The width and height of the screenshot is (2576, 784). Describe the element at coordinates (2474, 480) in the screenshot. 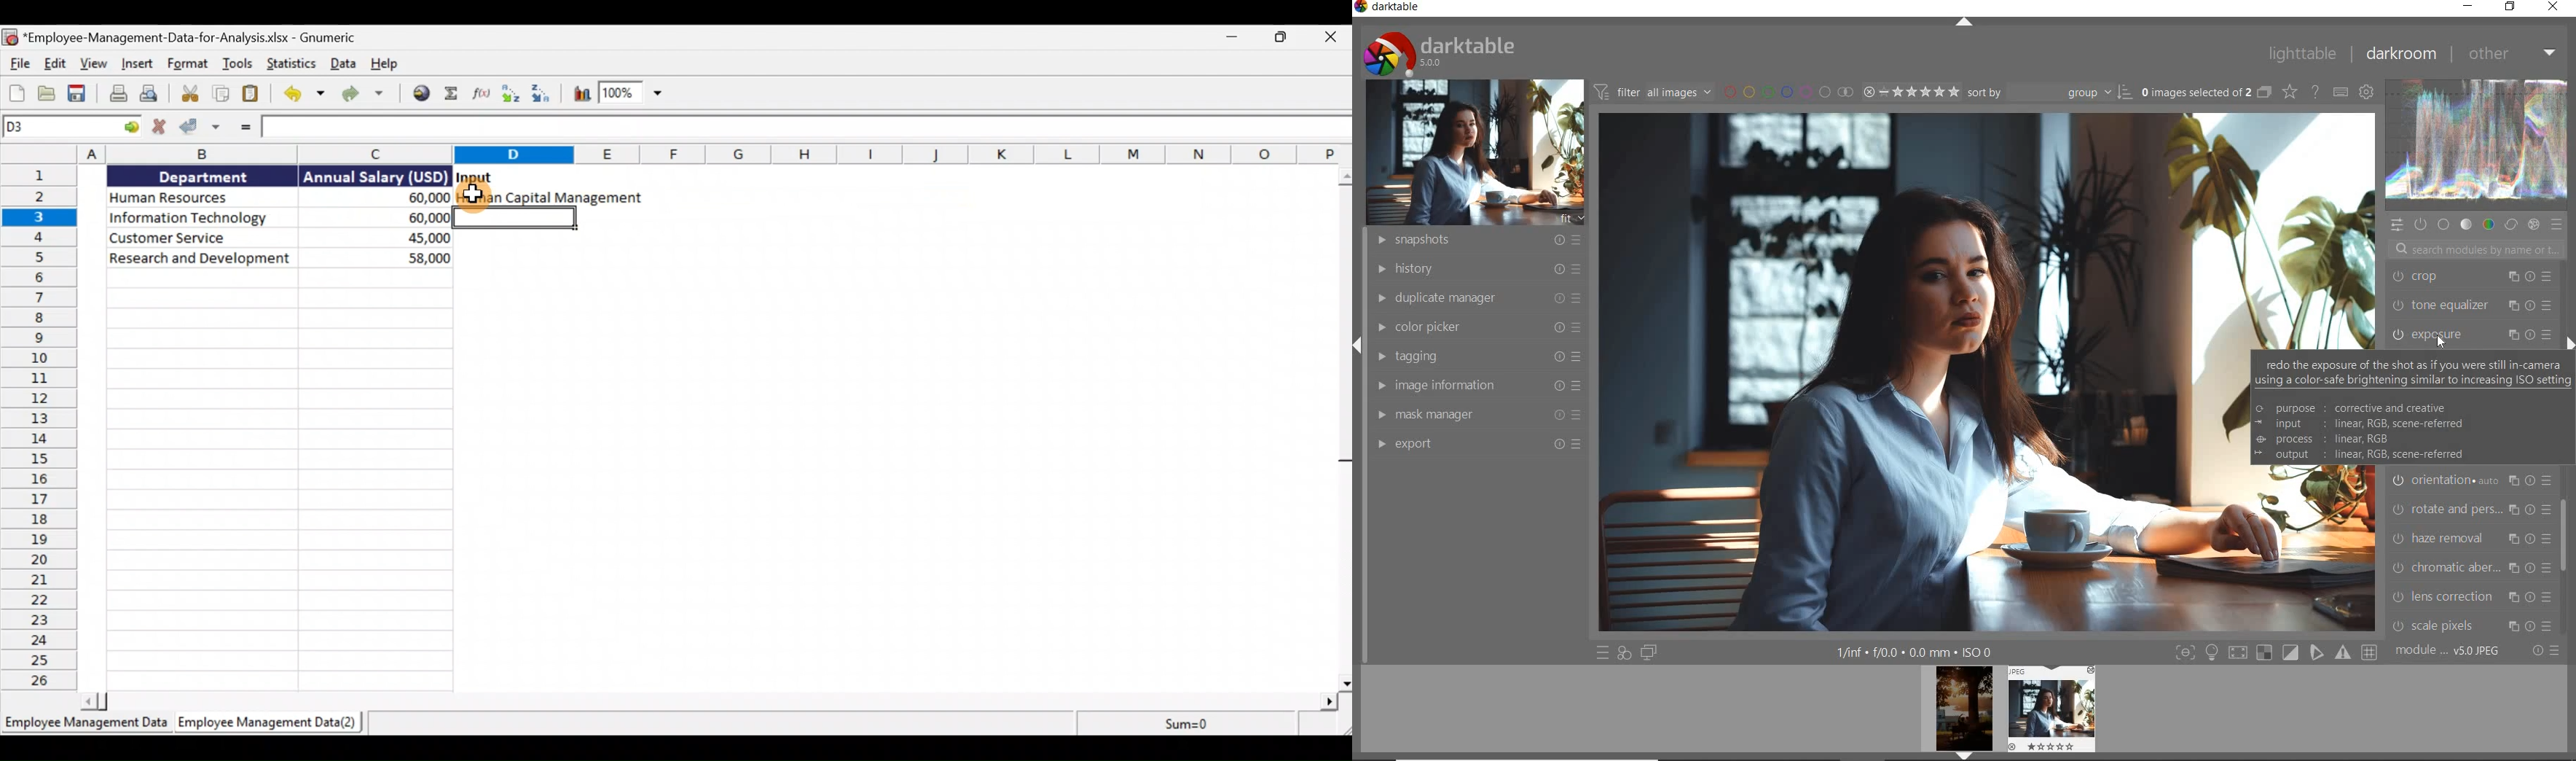

I see `ORIENTATION` at that location.